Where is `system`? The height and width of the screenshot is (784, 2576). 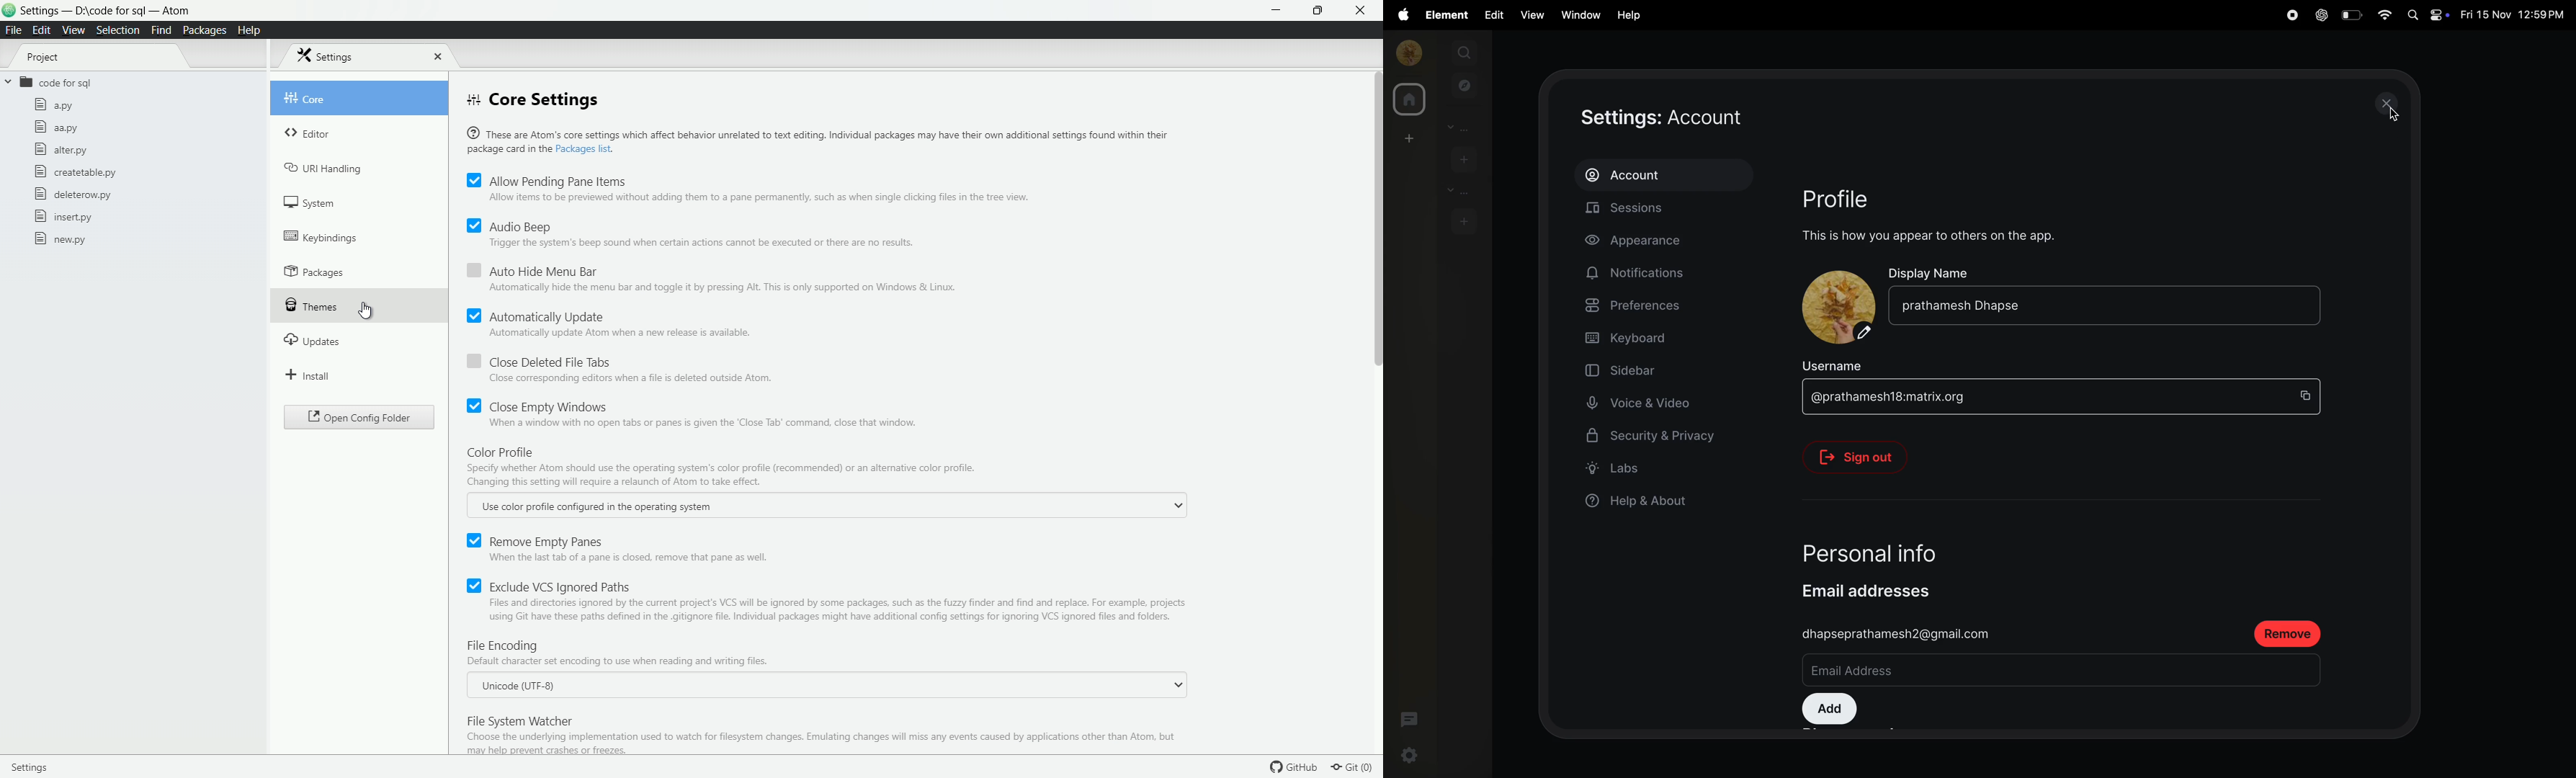 system is located at coordinates (310, 202).